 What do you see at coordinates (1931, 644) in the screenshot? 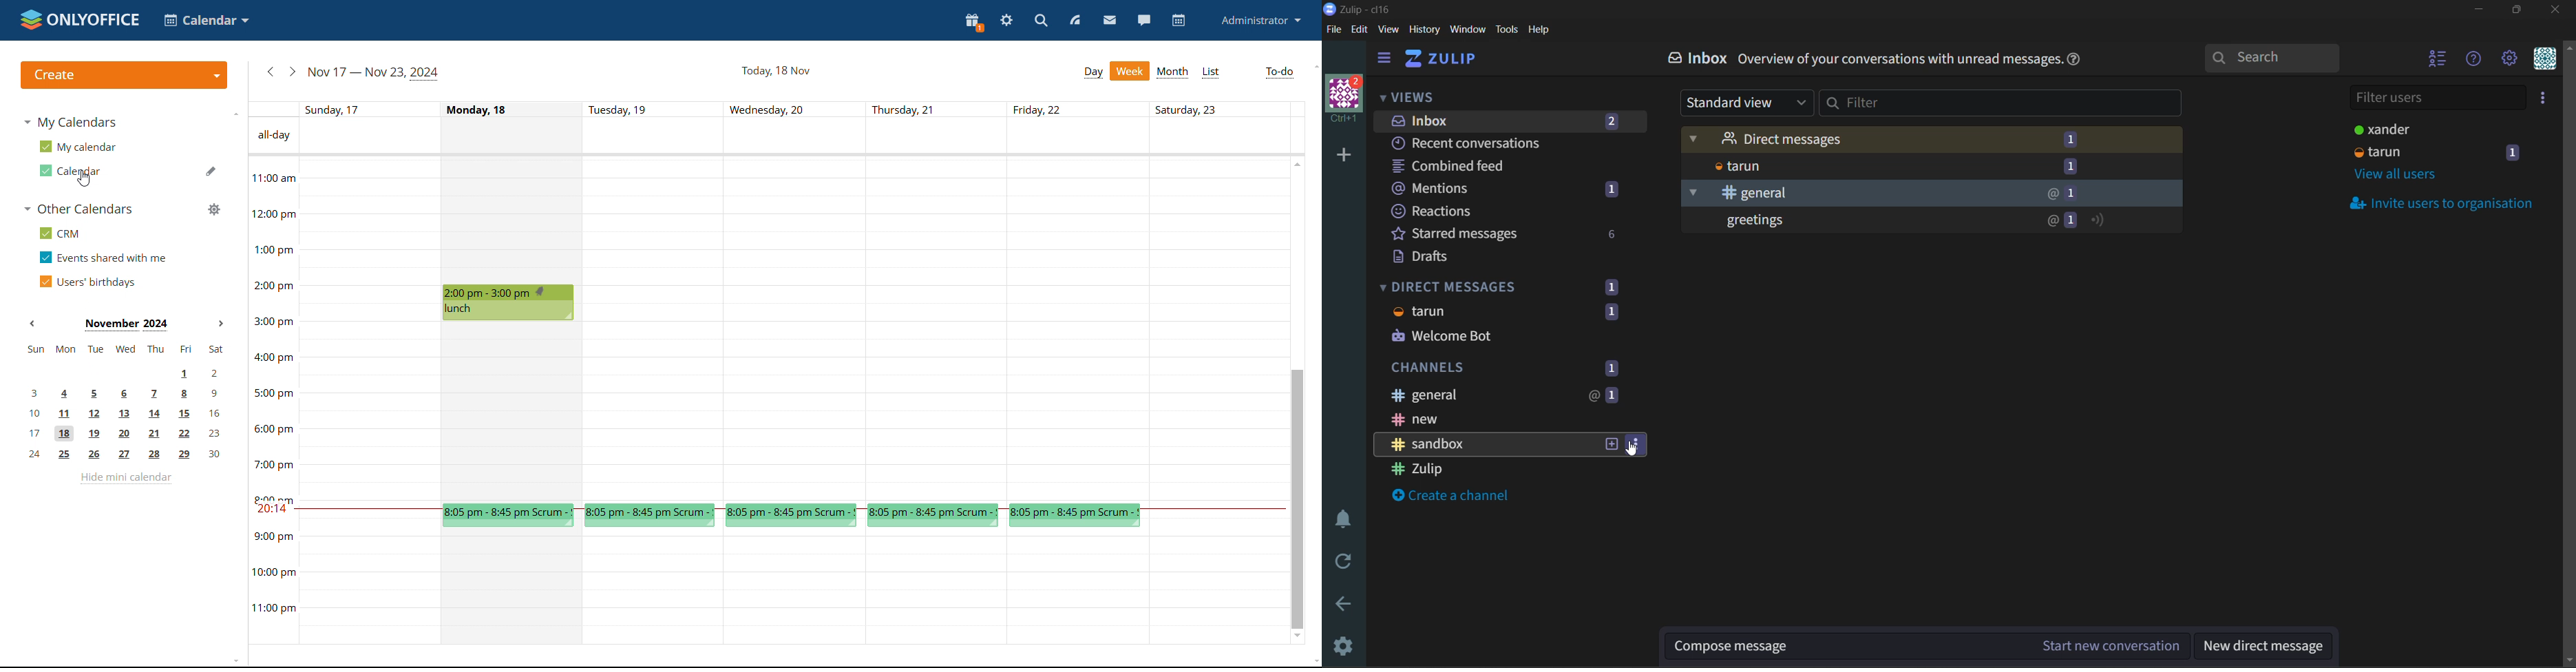
I see `compose message` at bounding box center [1931, 644].